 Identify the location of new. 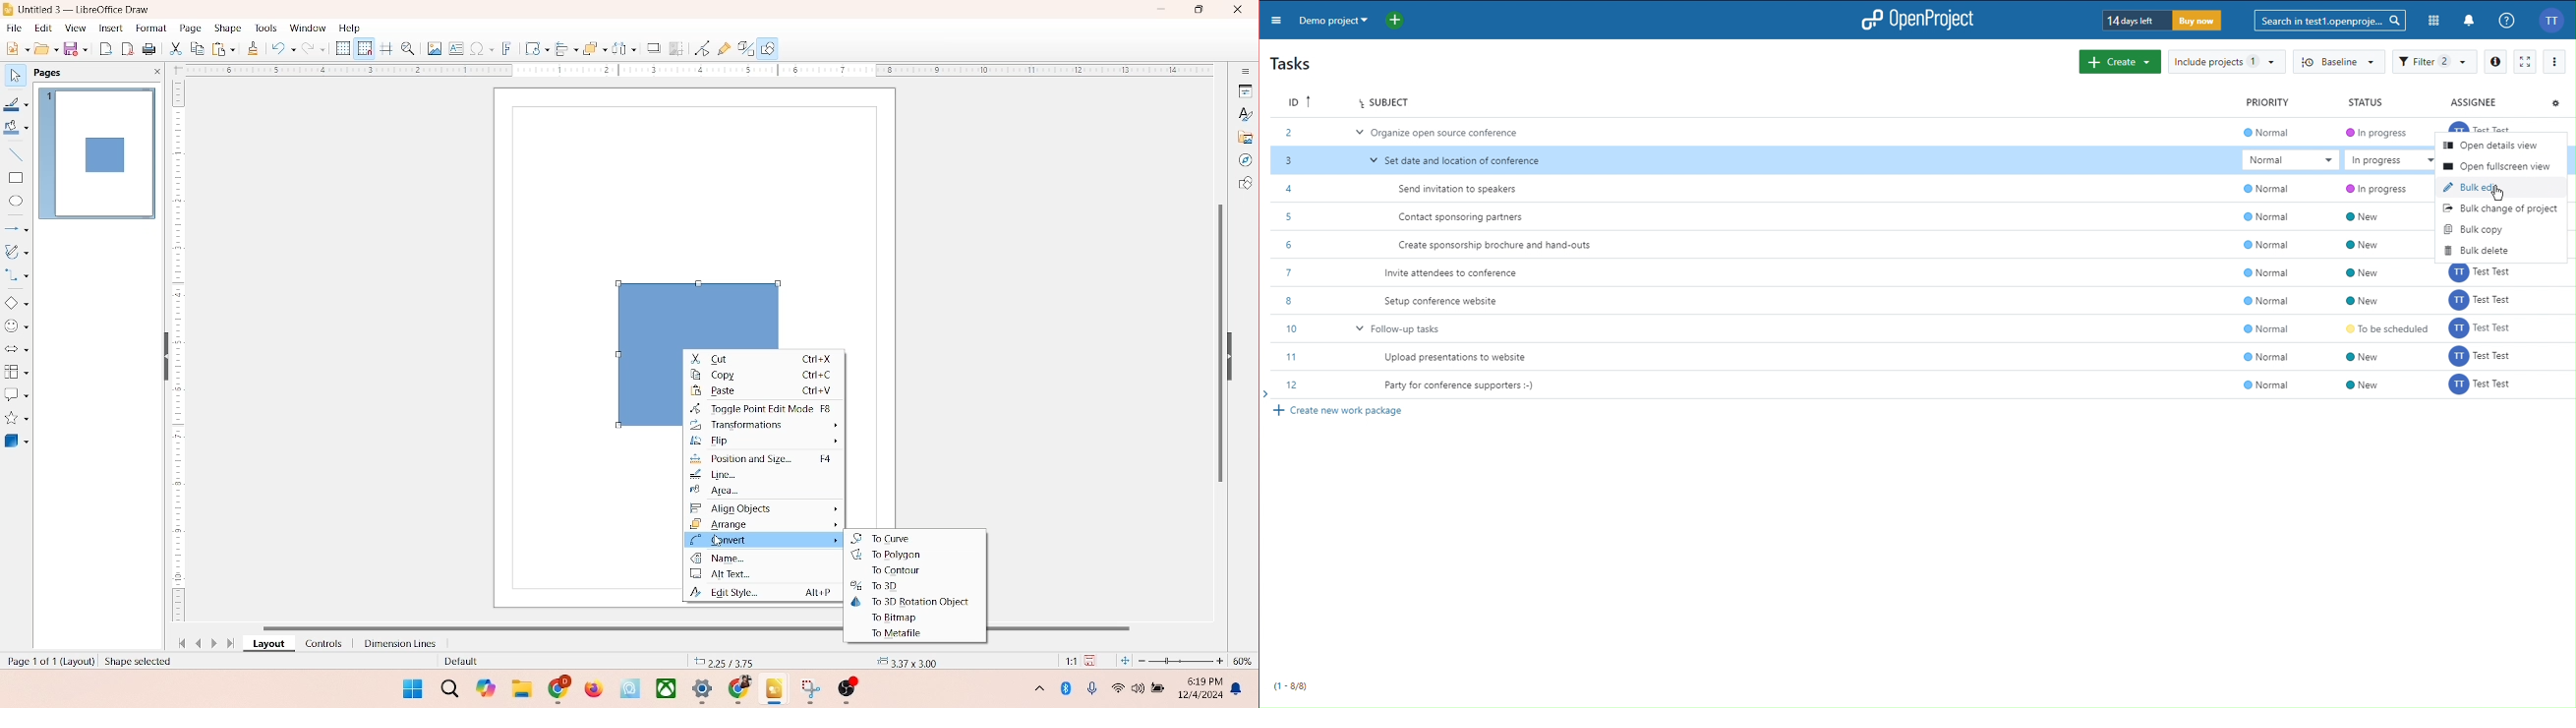
(2371, 260).